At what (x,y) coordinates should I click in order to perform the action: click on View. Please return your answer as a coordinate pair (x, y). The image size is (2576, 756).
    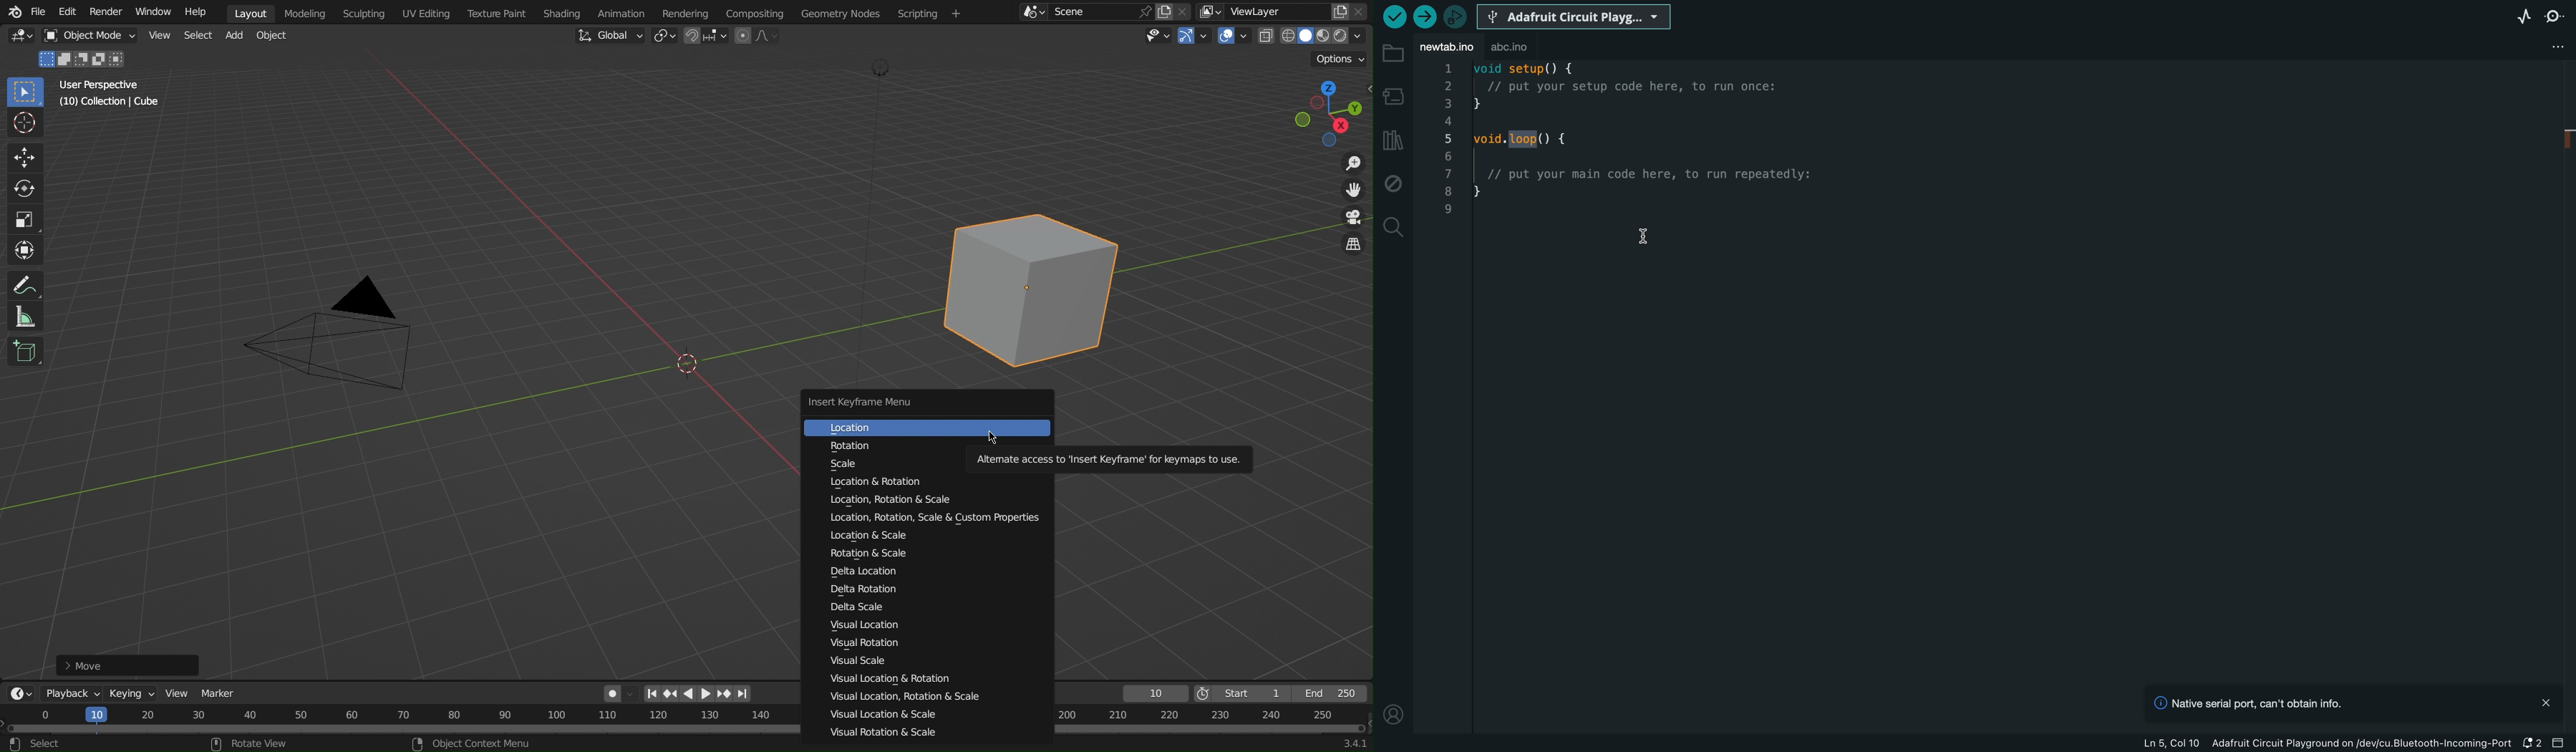
    Looking at the image, I should click on (175, 692).